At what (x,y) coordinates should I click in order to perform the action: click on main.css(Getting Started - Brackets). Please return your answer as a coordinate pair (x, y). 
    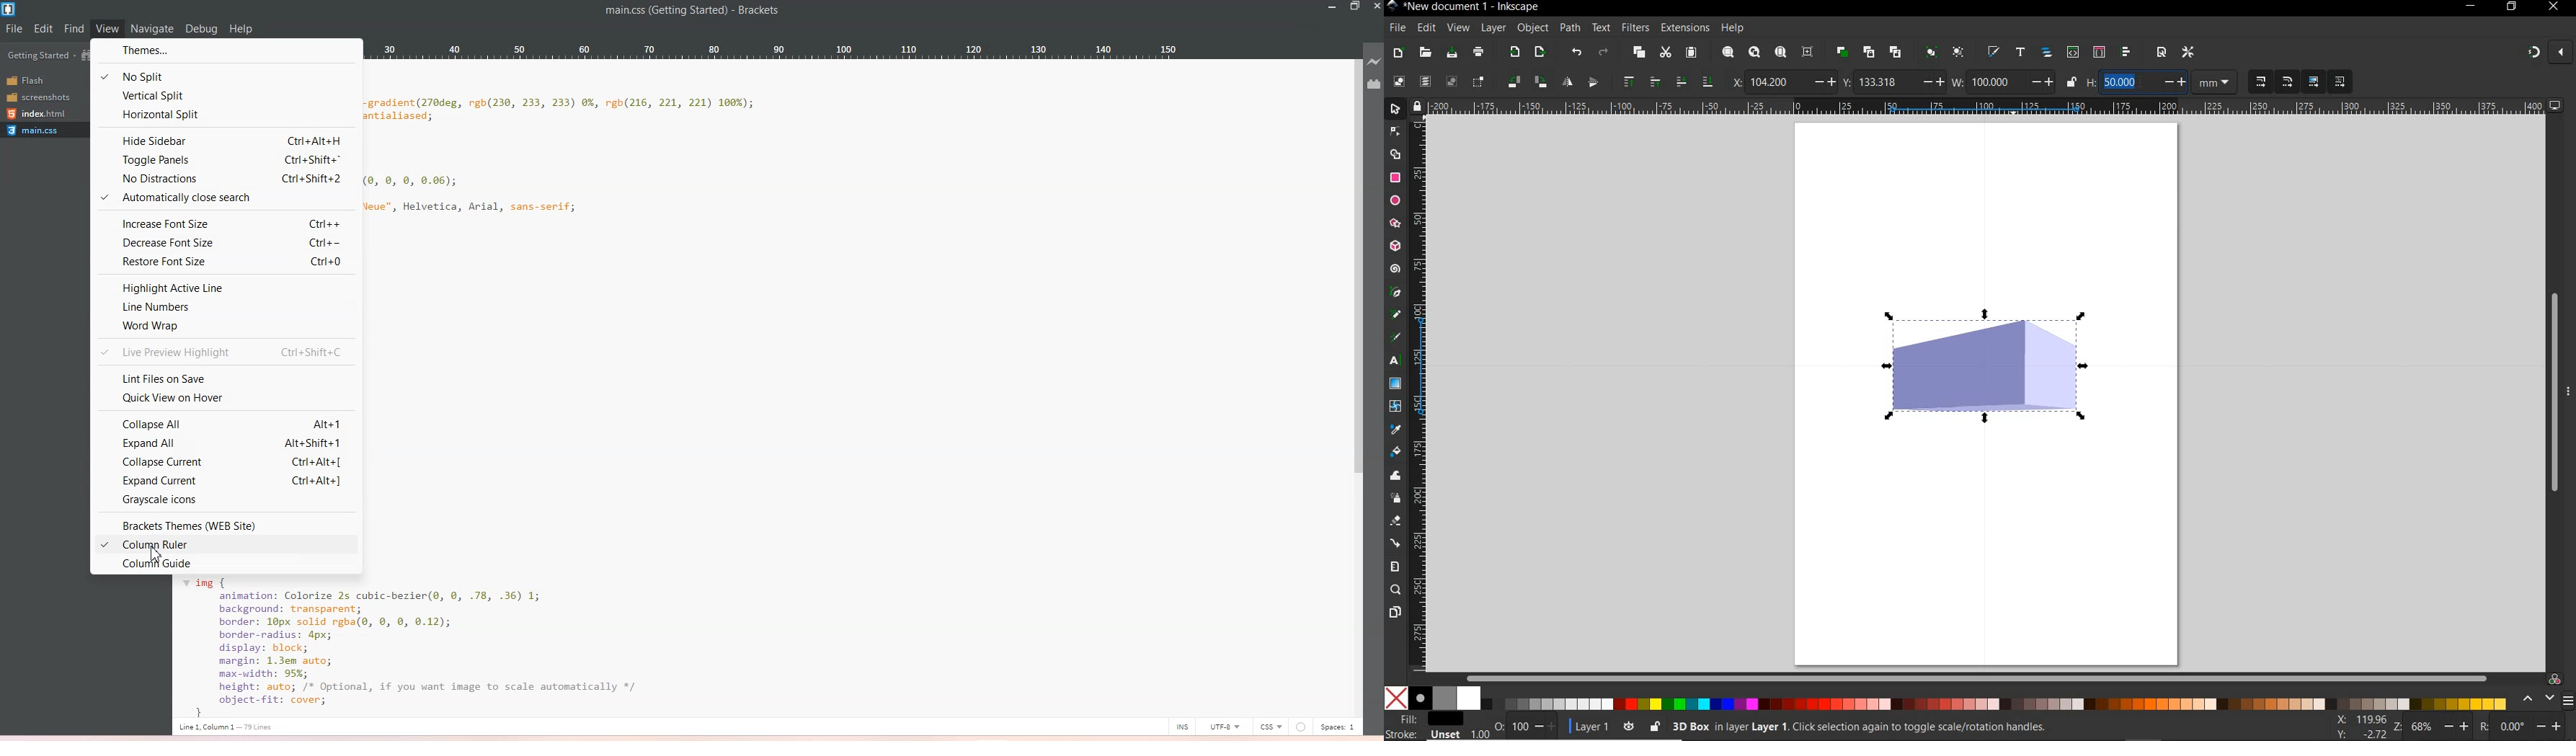
    Looking at the image, I should click on (696, 12).